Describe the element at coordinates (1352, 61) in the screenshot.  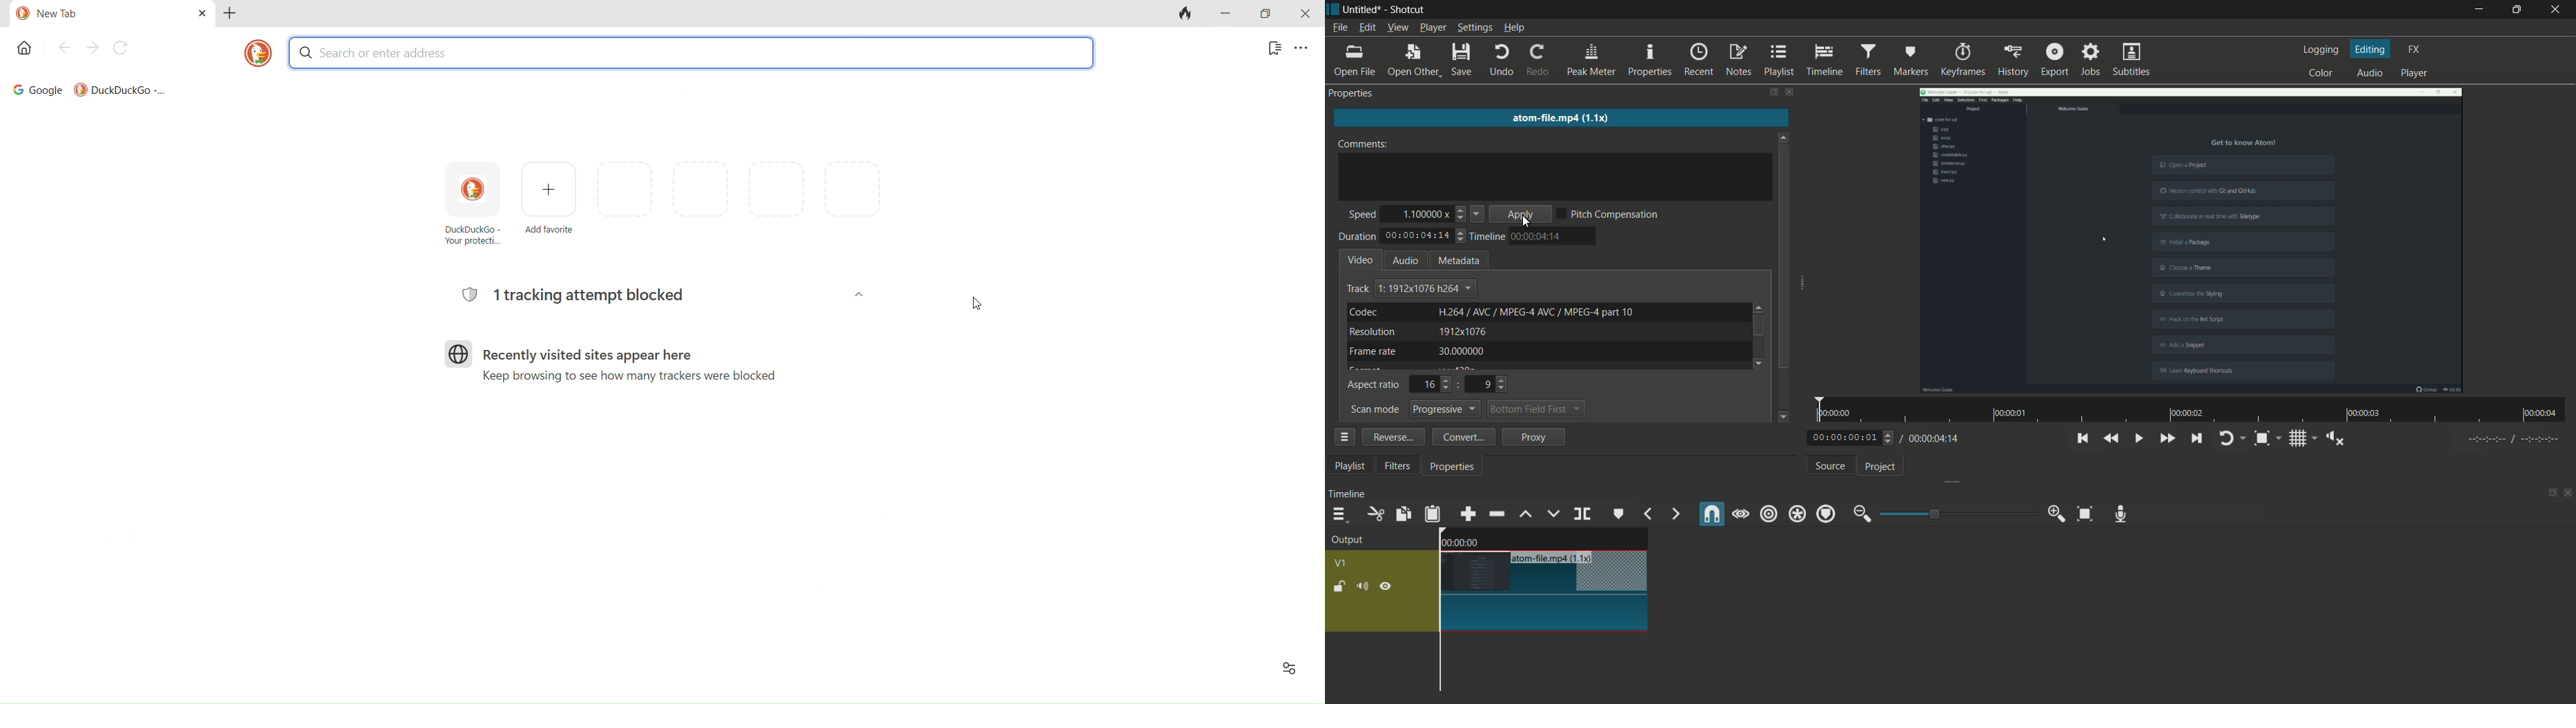
I see `open file` at that location.